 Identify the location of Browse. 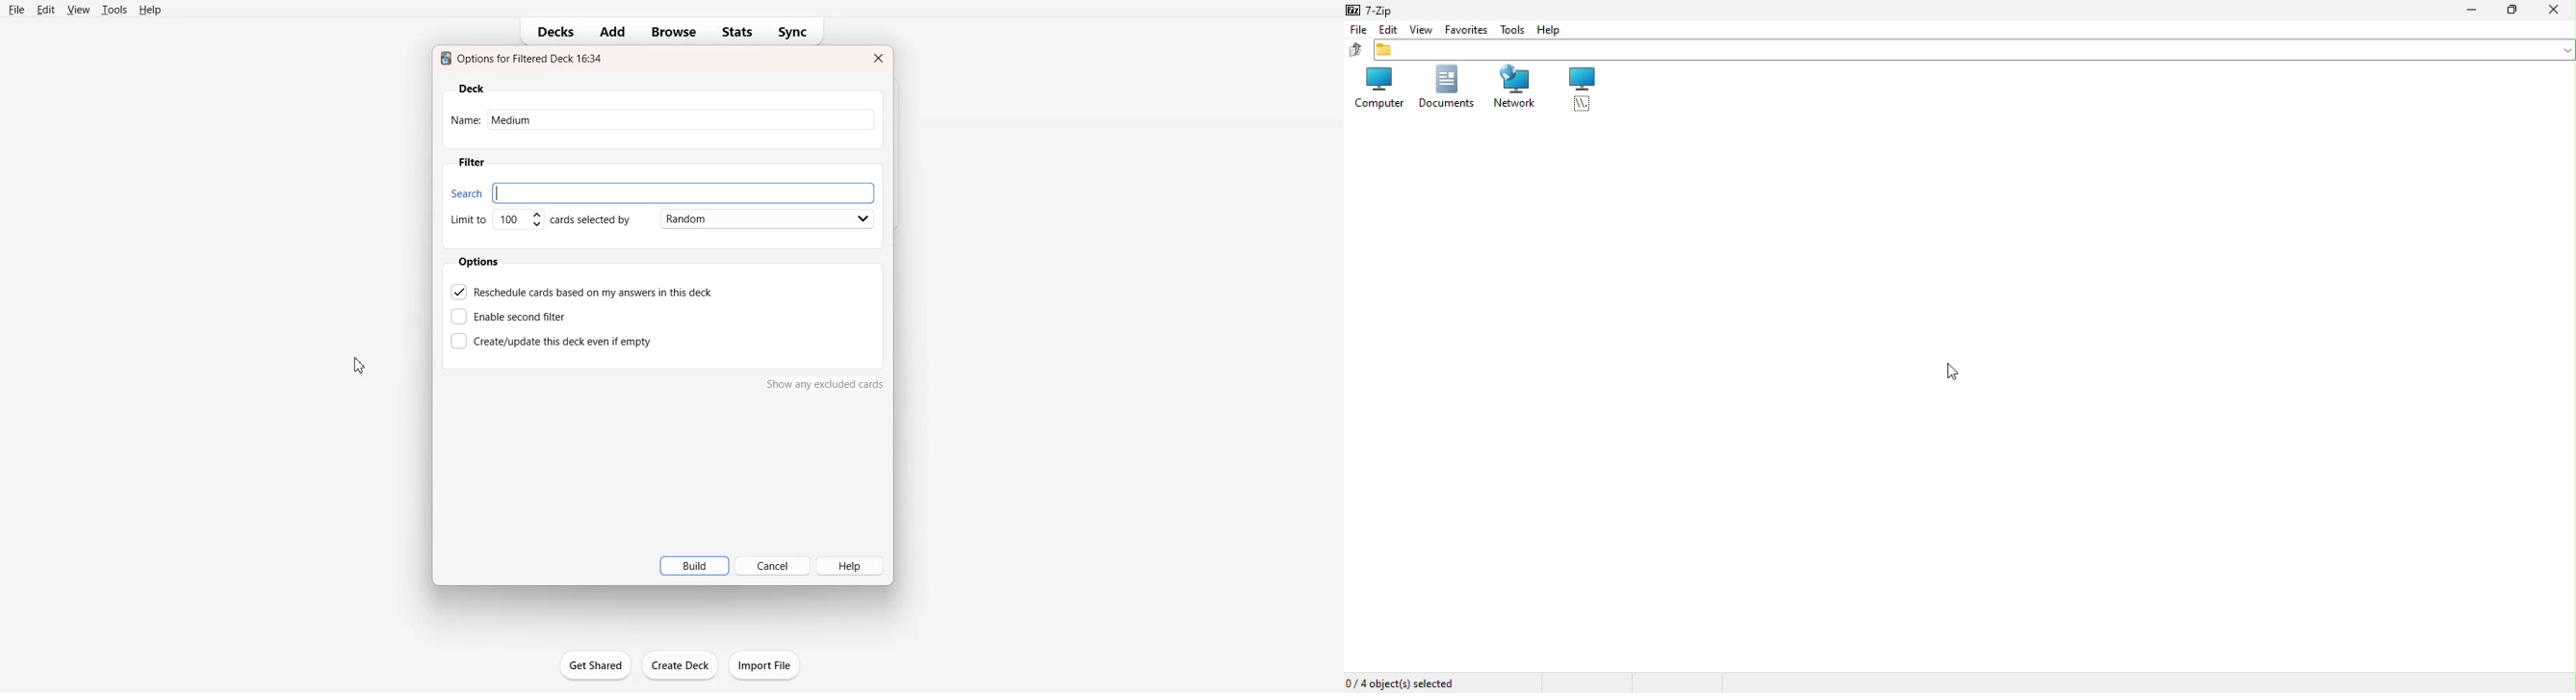
(675, 32).